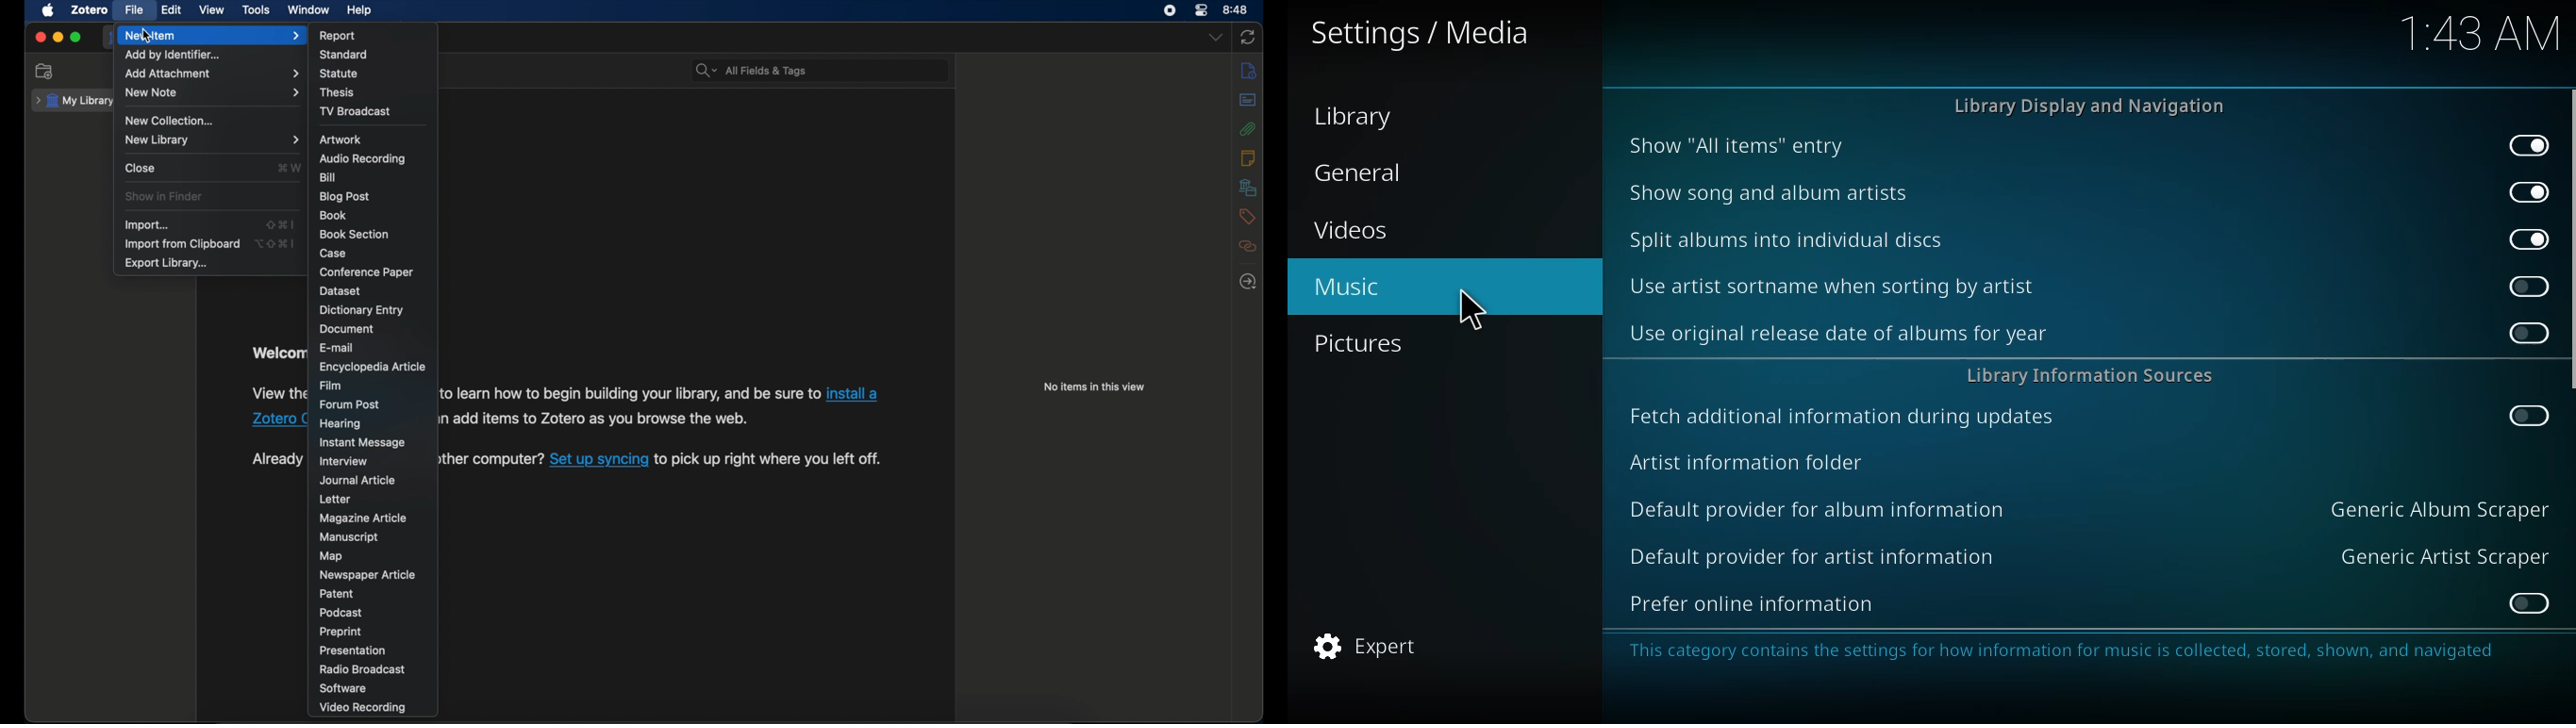  What do you see at coordinates (350, 538) in the screenshot?
I see `manuscript` at bounding box center [350, 538].